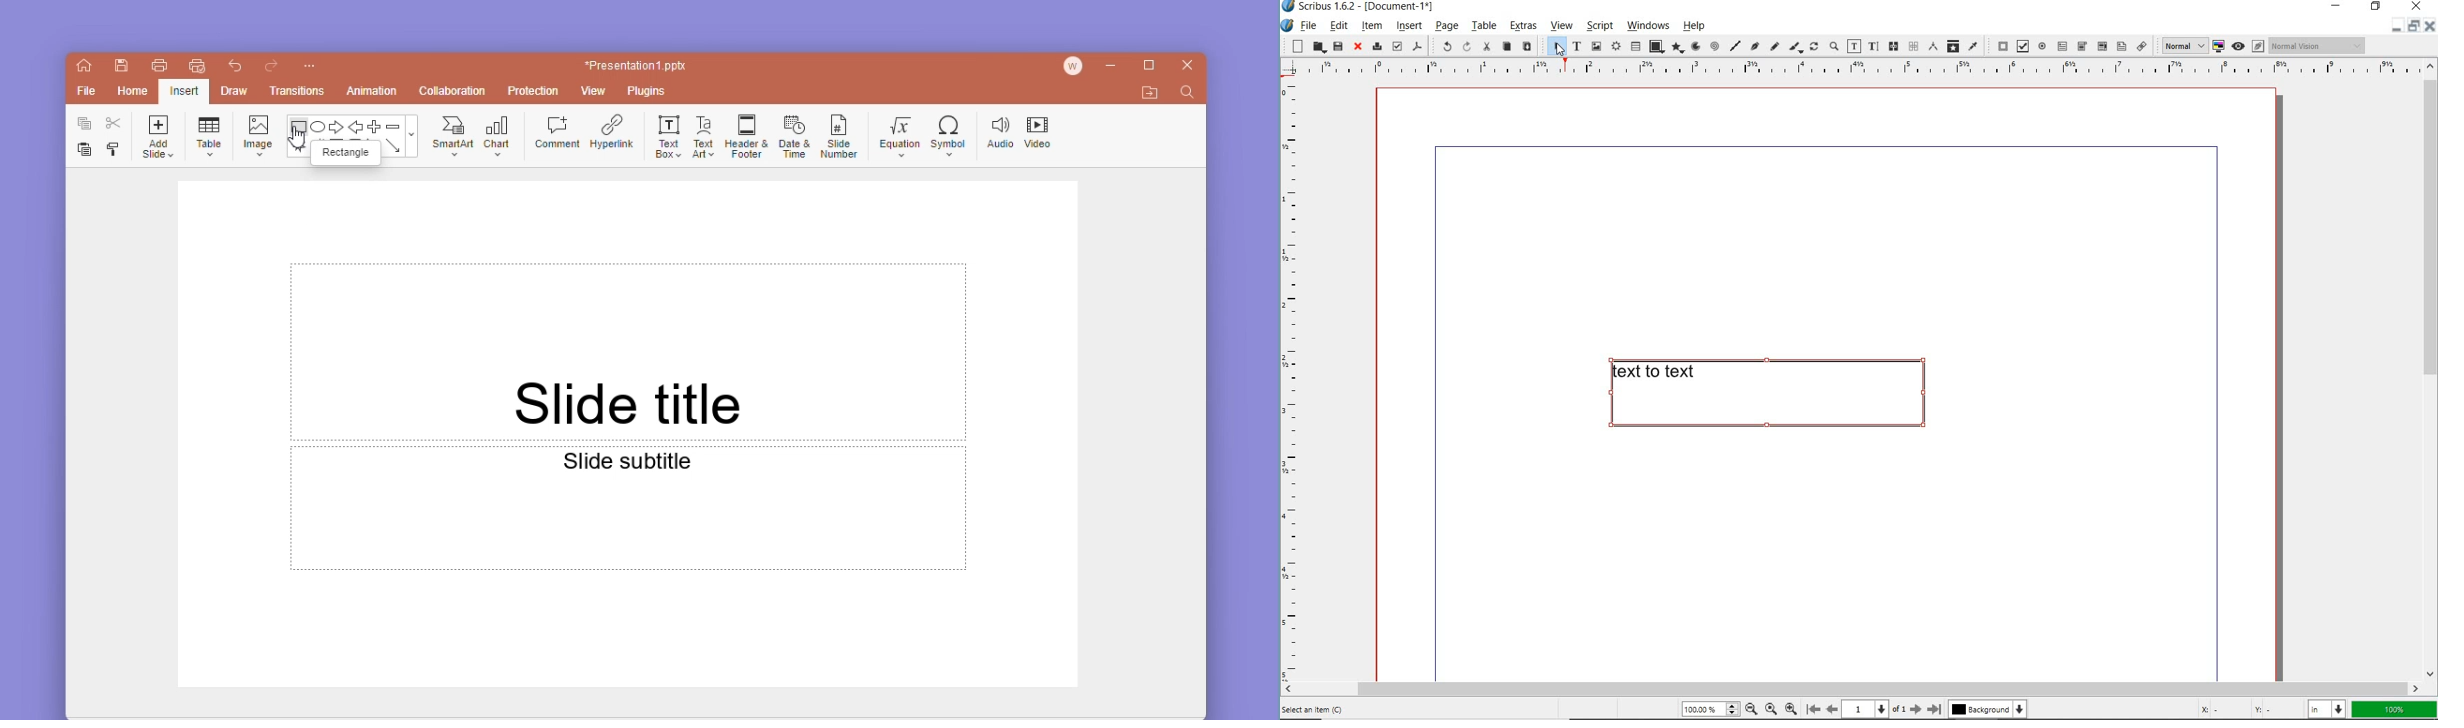 This screenshot has height=728, width=2464. I want to click on pdf list box, so click(2101, 46).